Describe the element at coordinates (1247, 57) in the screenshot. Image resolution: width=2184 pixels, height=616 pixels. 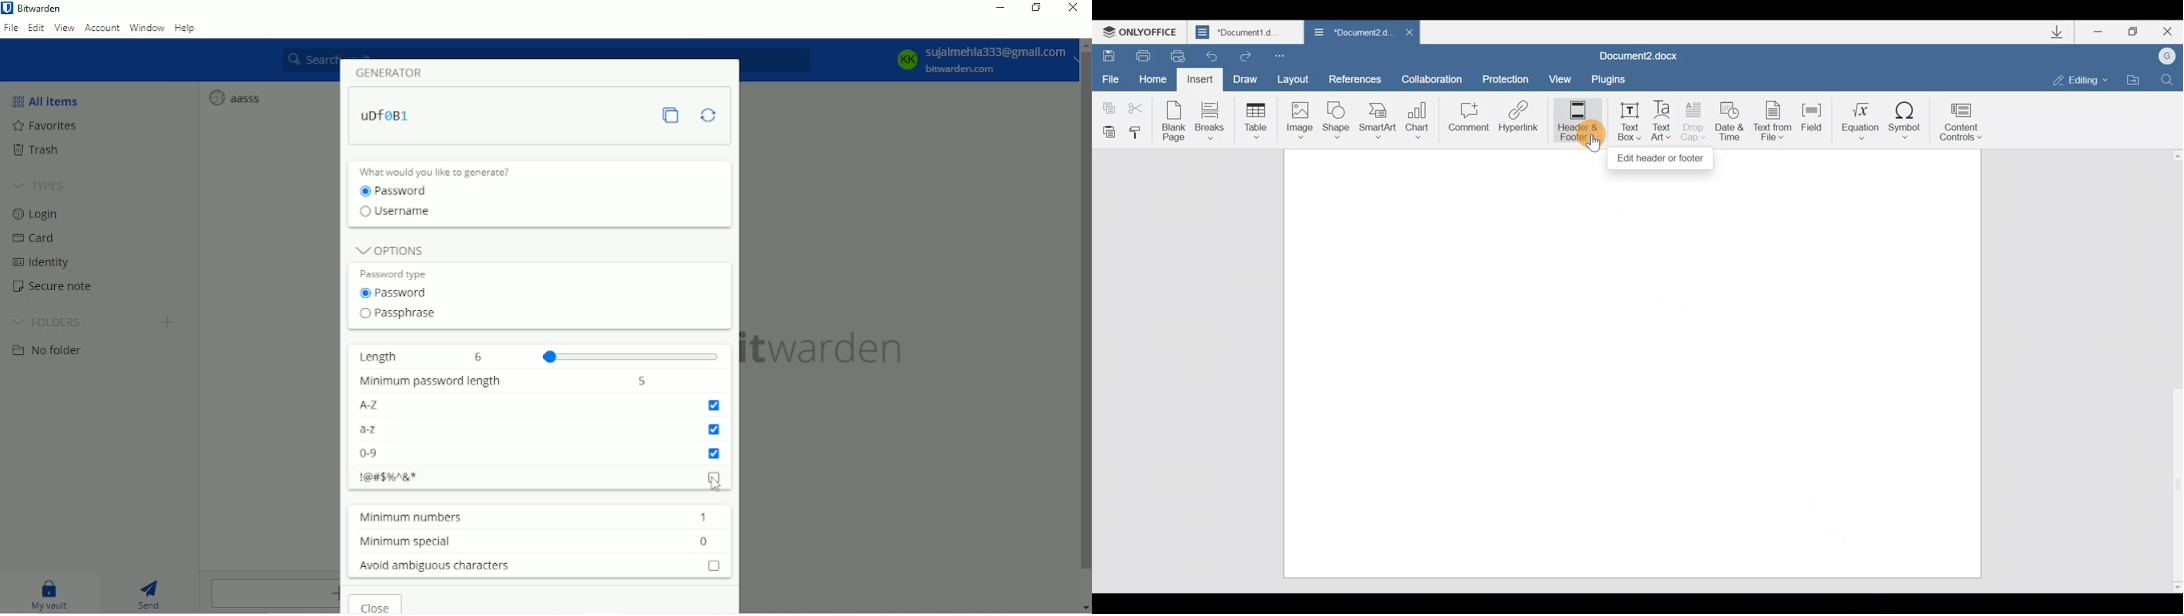
I see `Redo` at that location.